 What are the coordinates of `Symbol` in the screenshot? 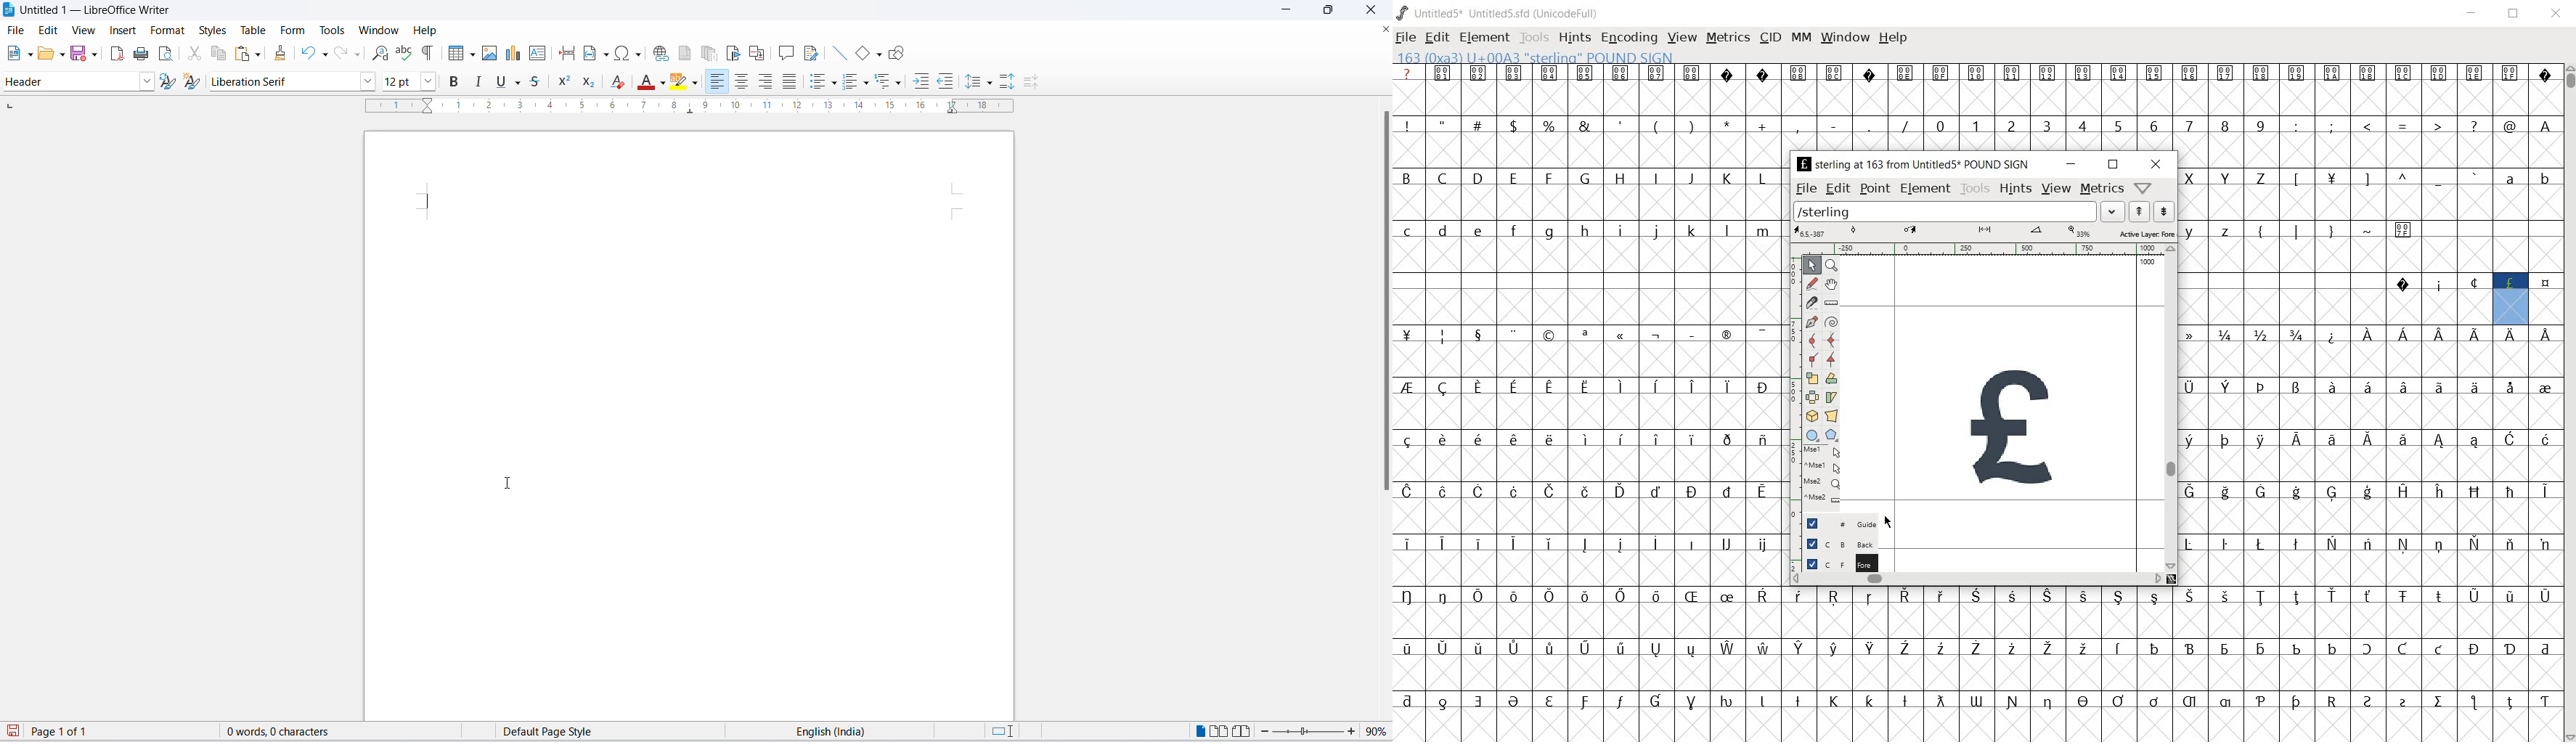 It's located at (1584, 335).